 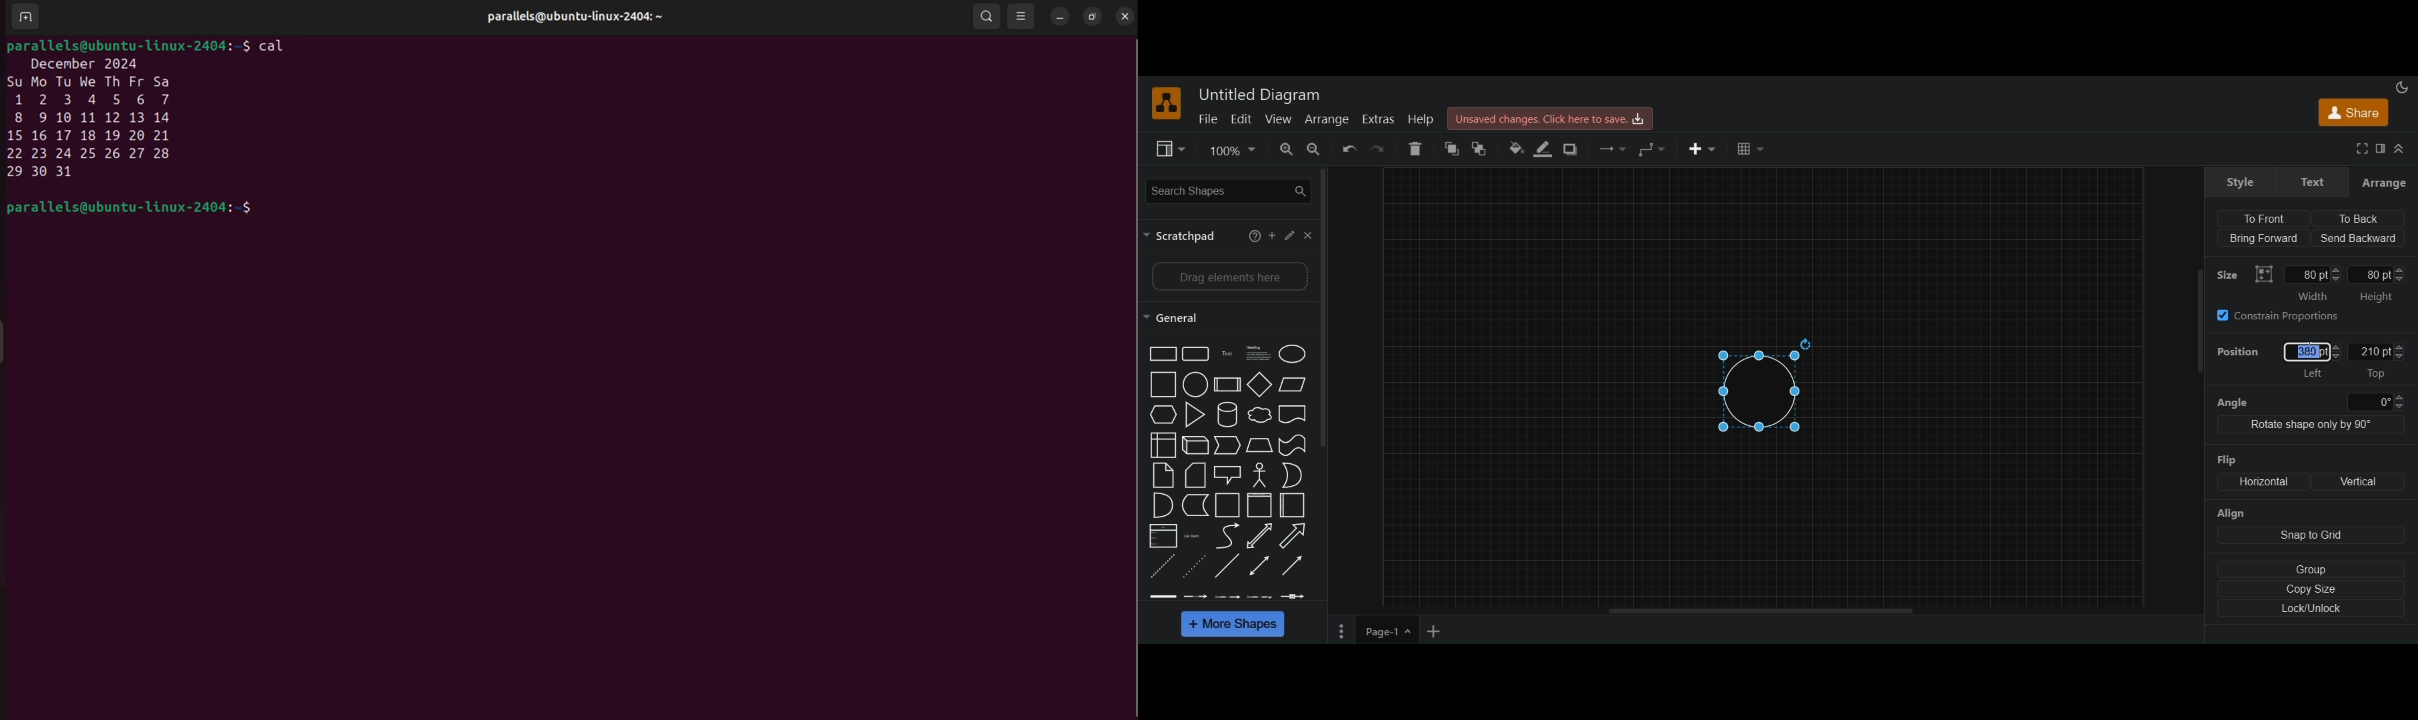 I want to click on horizontal, so click(x=2261, y=481).